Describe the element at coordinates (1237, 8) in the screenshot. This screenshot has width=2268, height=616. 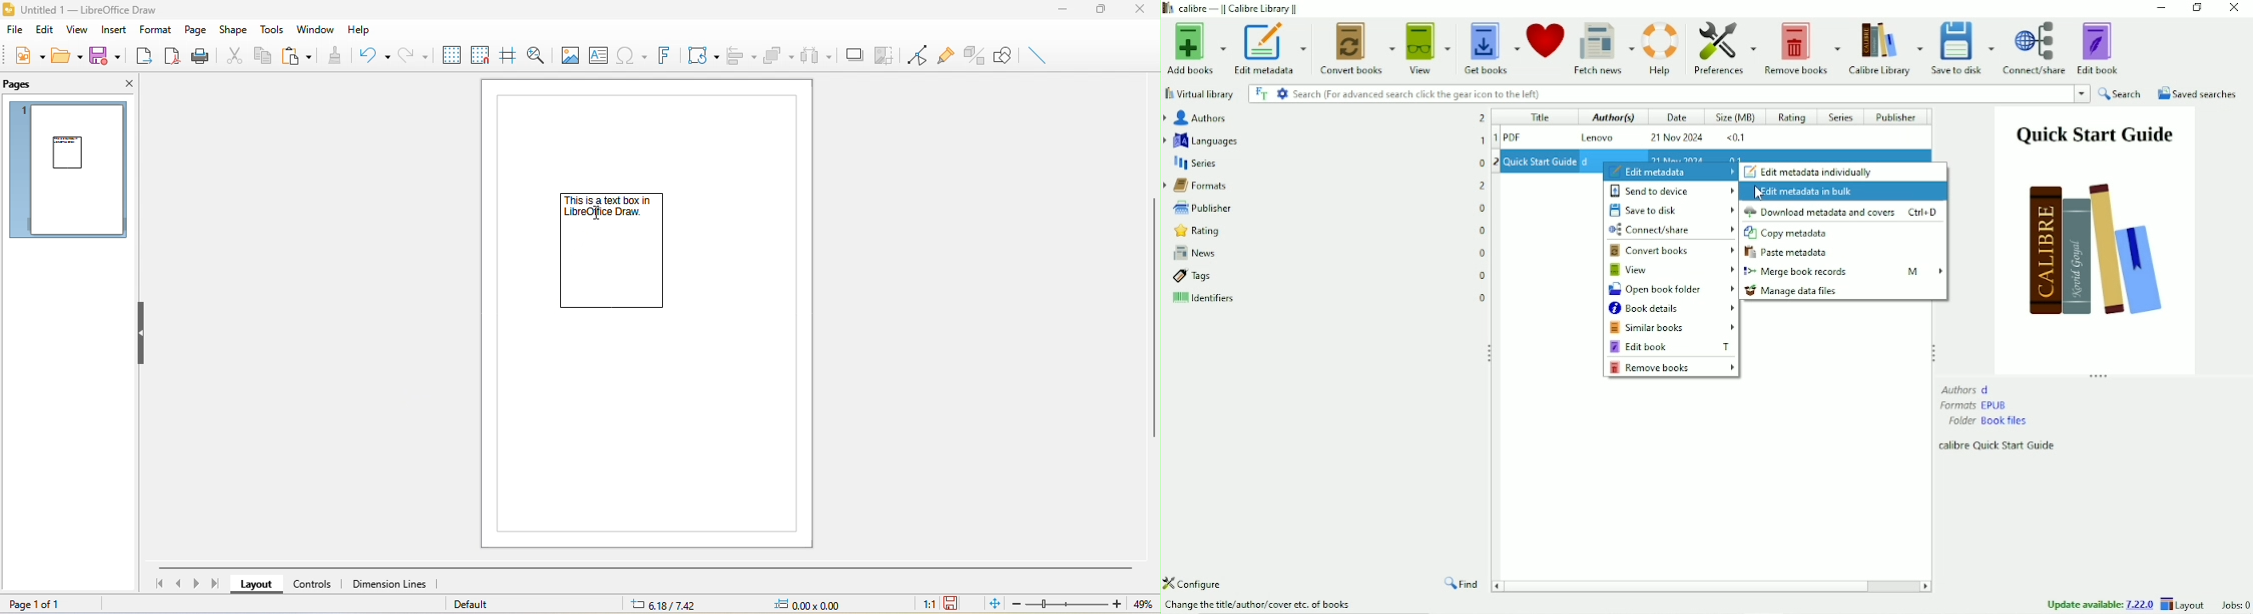
I see `Calibre` at that location.